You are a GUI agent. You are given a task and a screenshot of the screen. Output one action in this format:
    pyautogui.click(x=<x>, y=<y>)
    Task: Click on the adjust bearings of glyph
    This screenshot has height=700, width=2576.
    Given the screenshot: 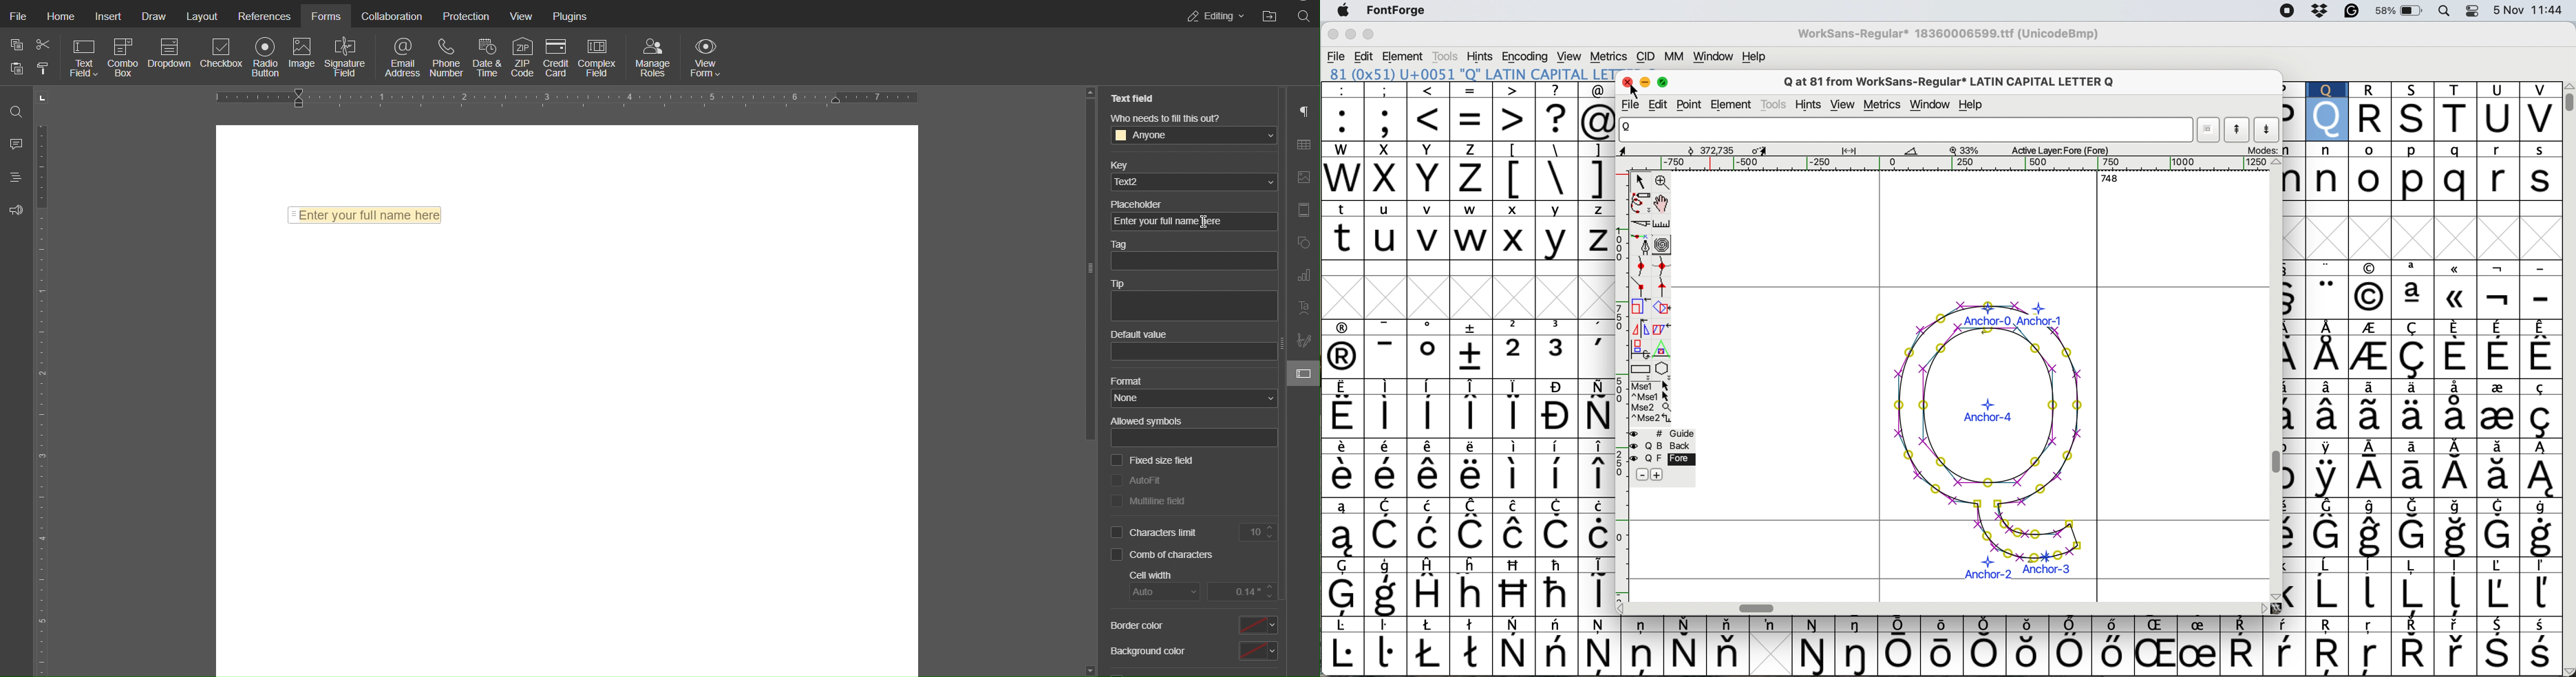 What is the action you would take?
    pyautogui.click(x=1992, y=442)
    